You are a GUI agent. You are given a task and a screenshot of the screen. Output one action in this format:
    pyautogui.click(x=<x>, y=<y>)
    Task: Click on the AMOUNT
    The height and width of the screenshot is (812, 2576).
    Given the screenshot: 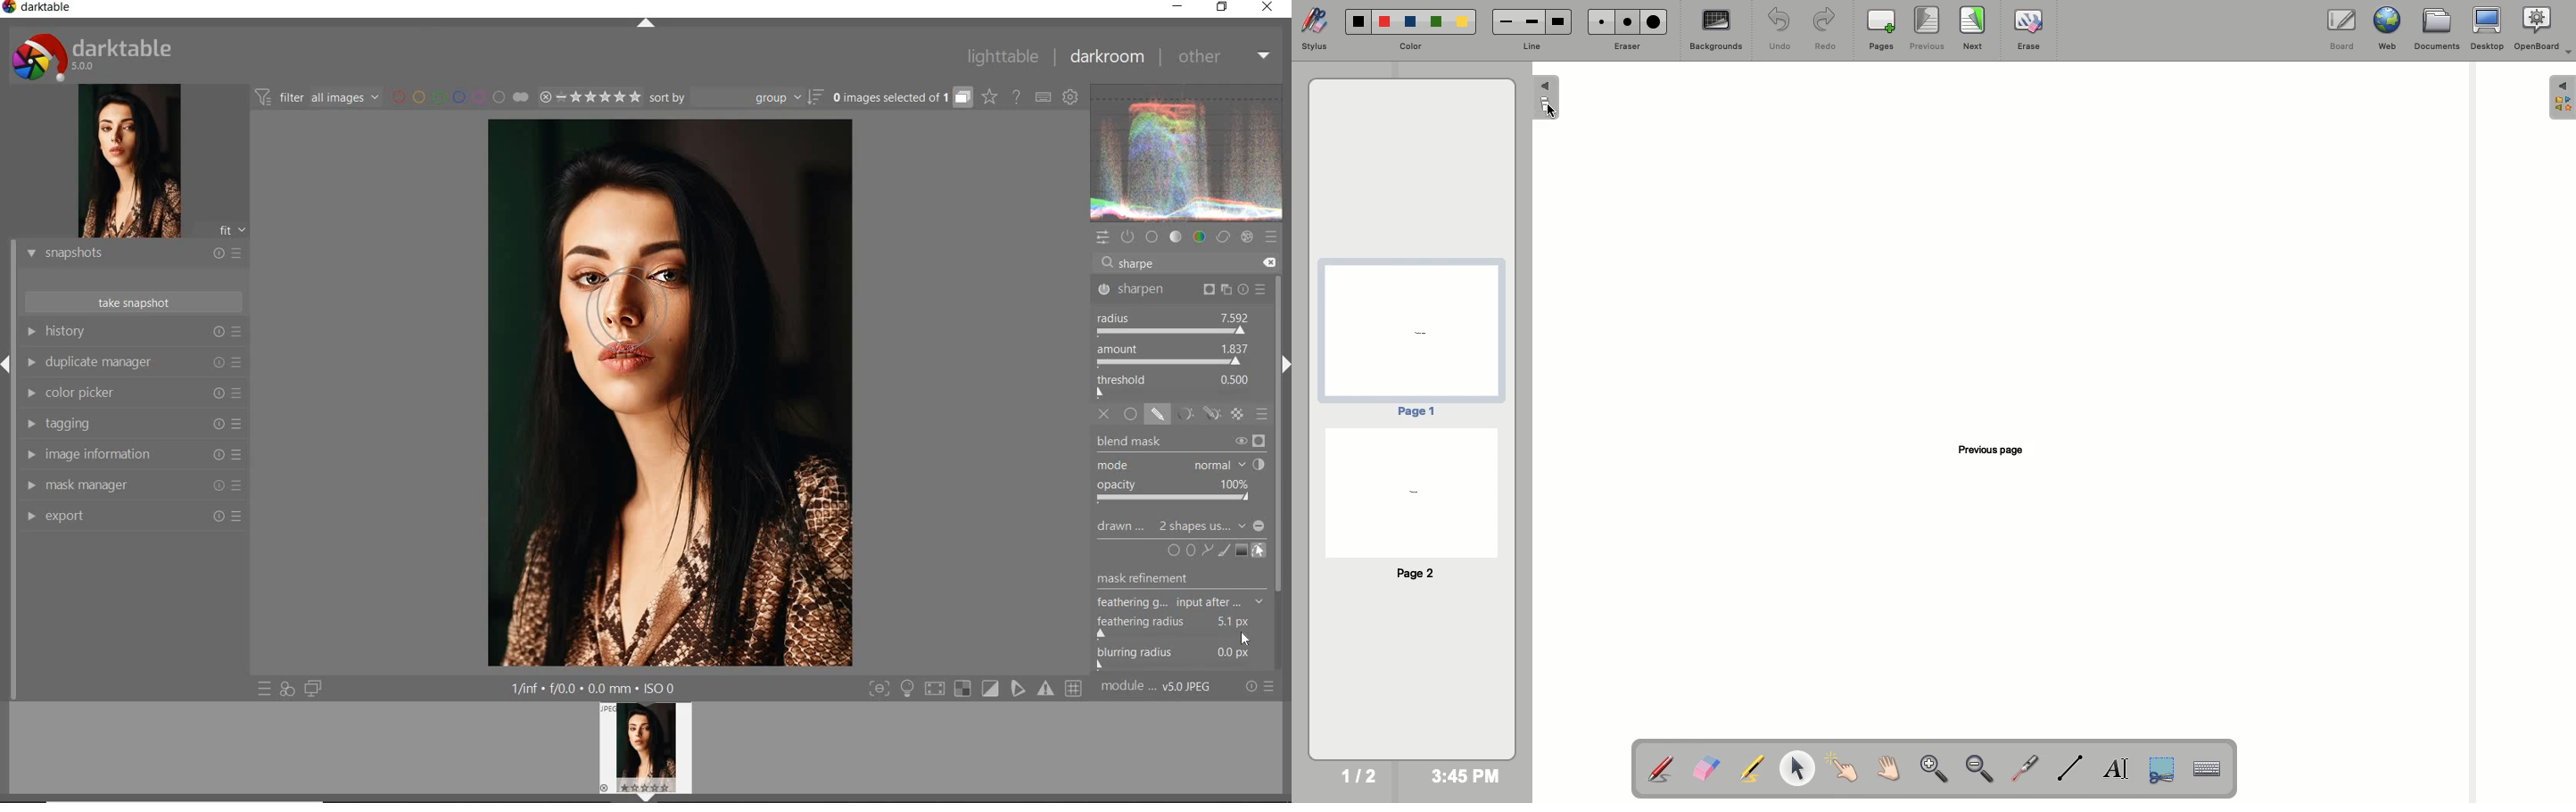 What is the action you would take?
    pyautogui.click(x=1173, y=355)
    